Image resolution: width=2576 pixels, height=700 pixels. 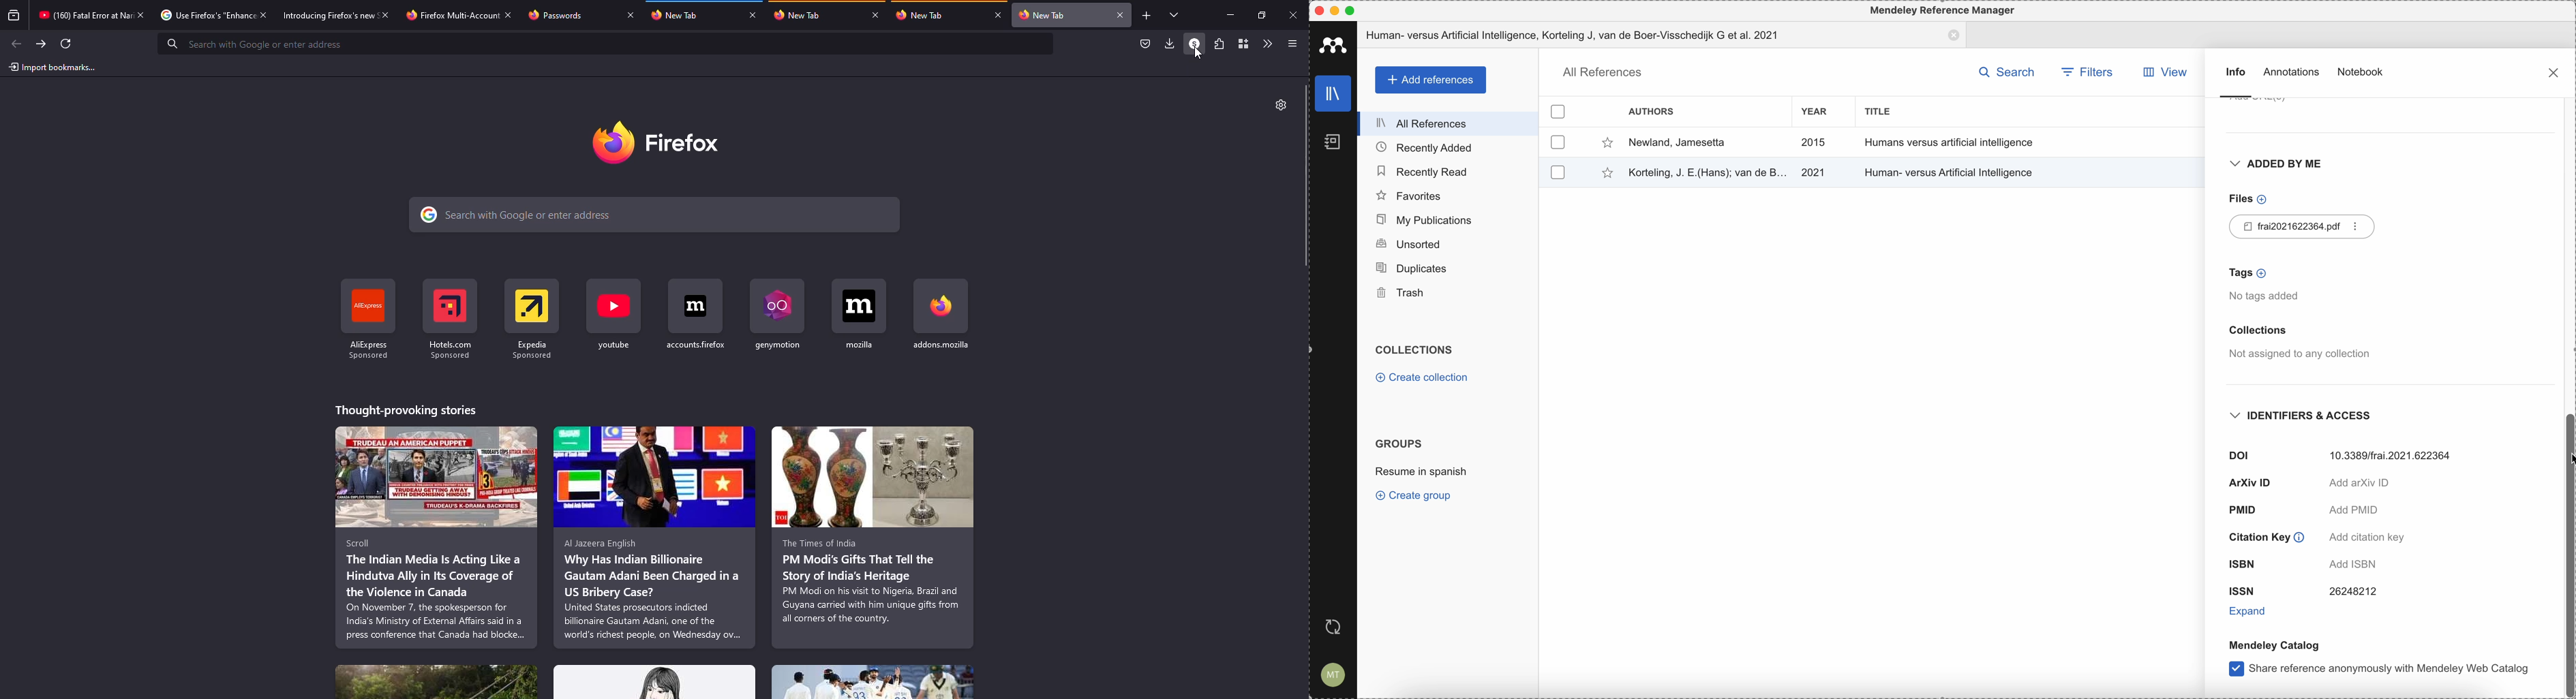 I want to click on forward, so click(x=44, y=43).